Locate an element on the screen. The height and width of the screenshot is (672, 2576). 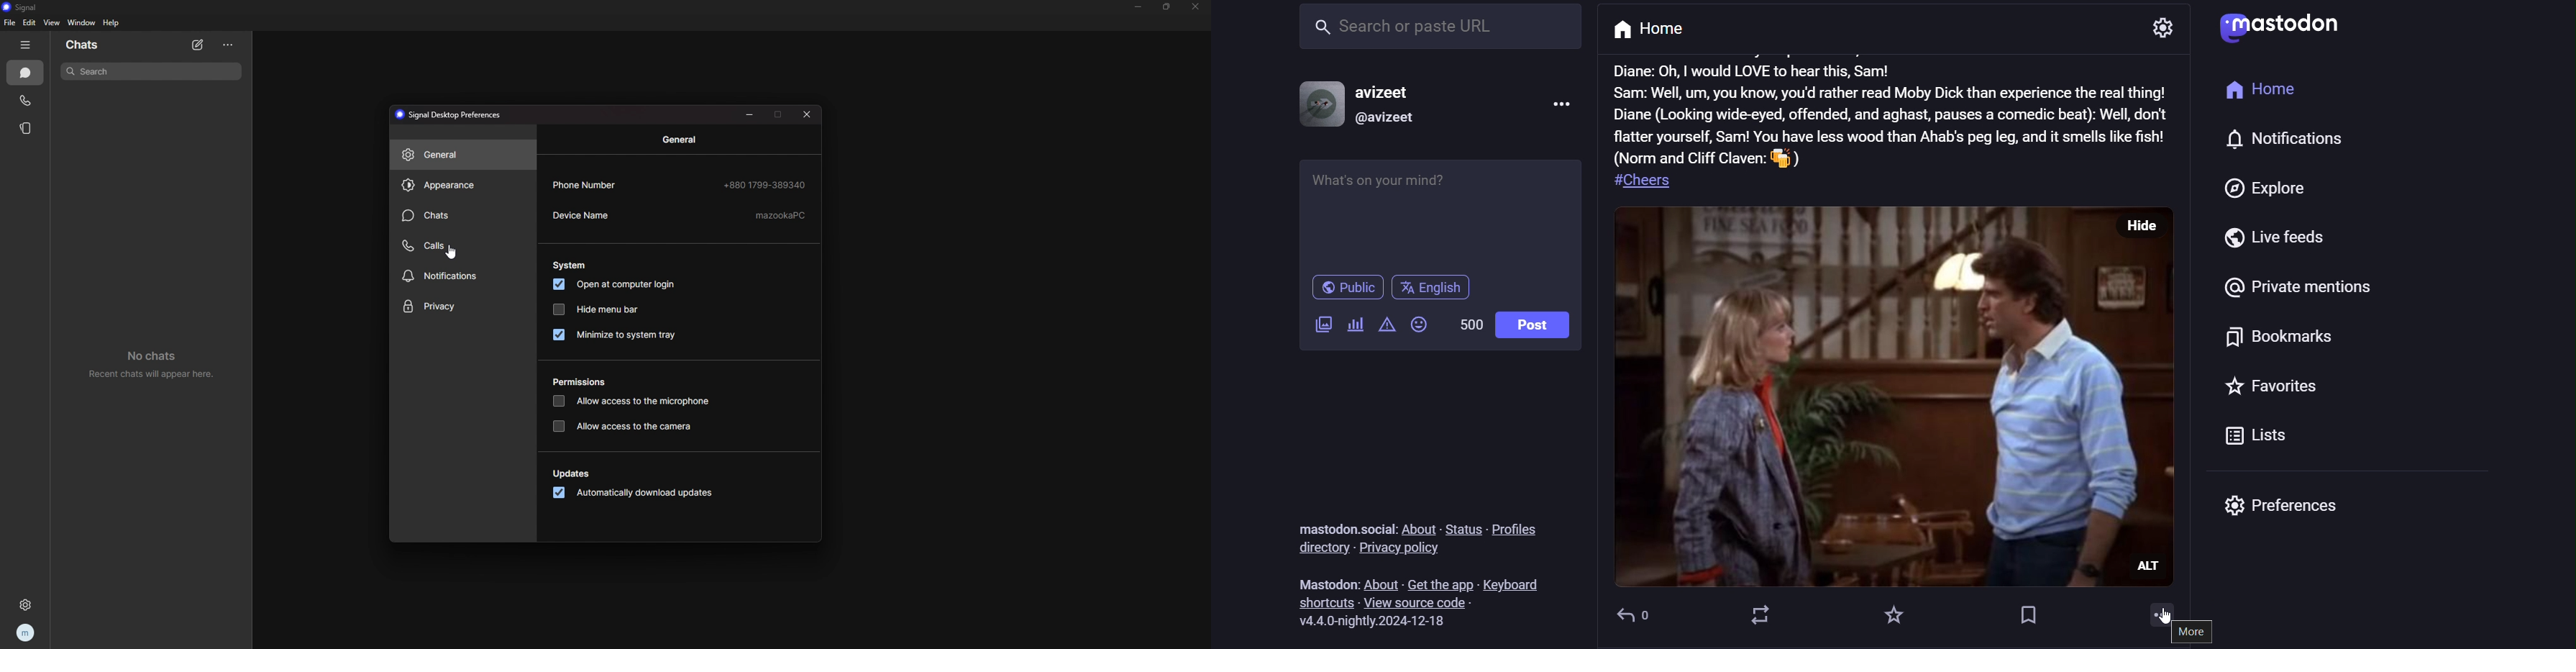
hide menu bar is located at coordinates (613, 309).